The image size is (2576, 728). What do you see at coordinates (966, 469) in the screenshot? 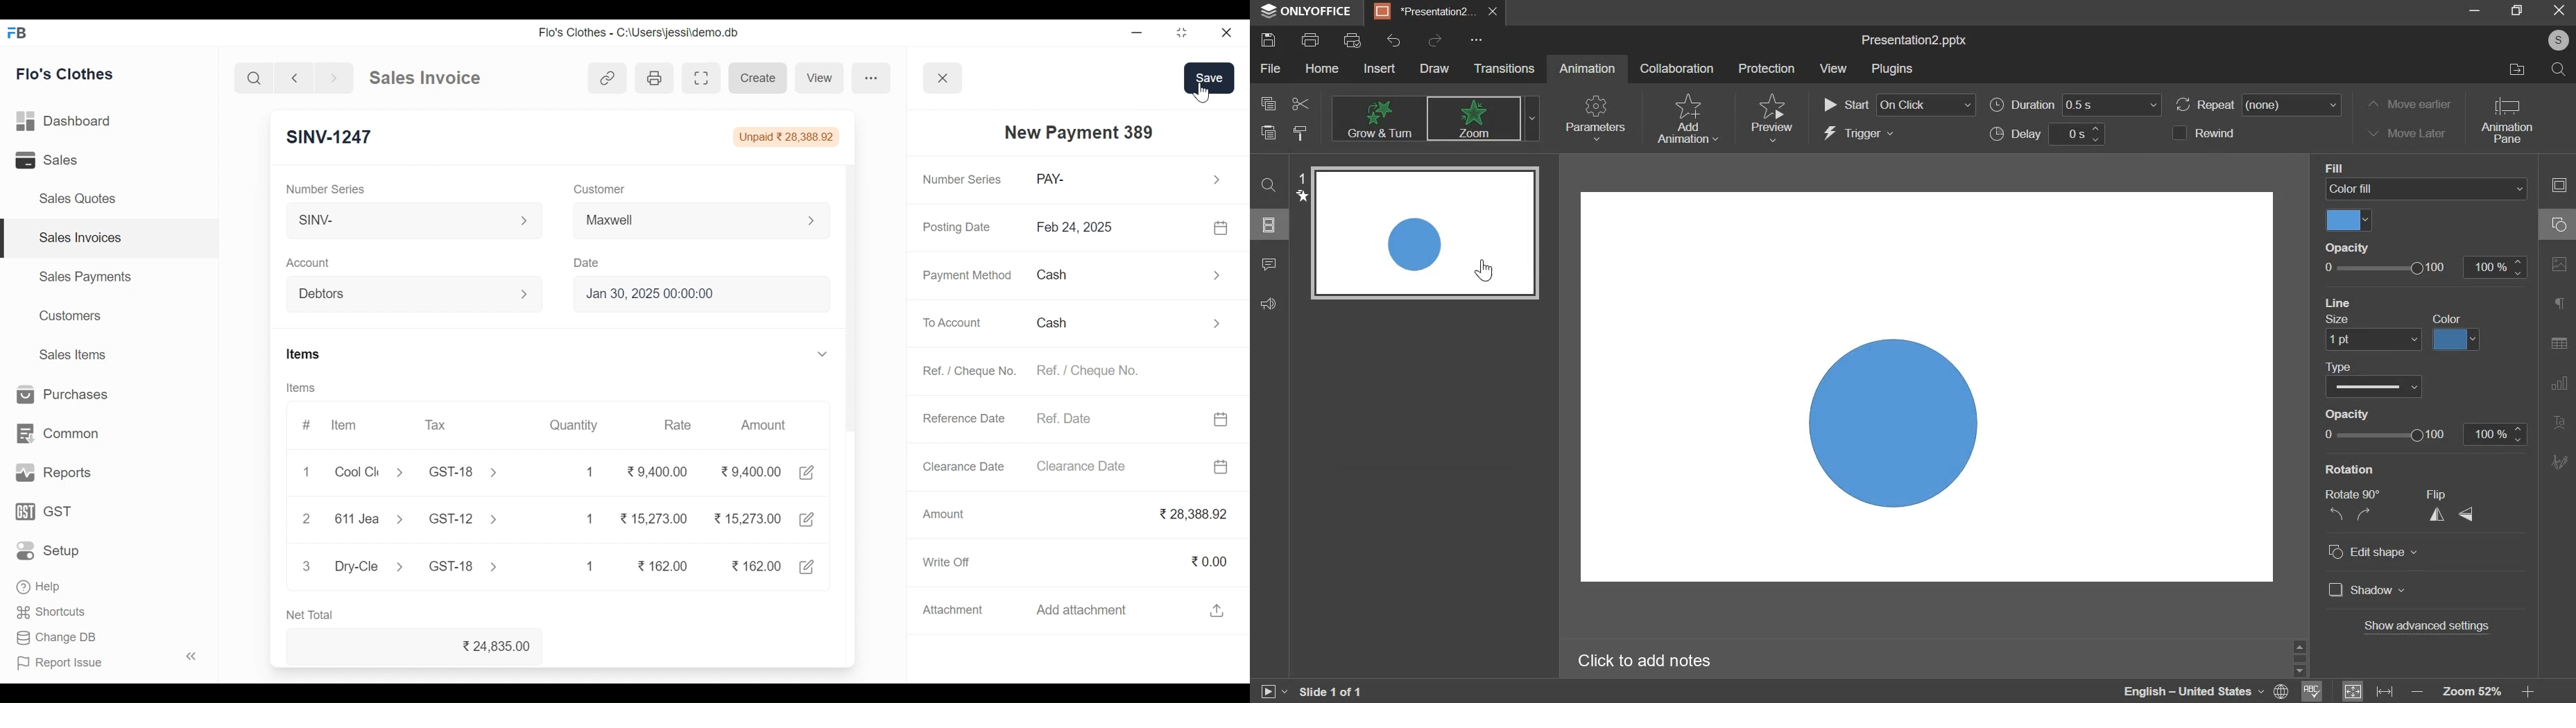
I see `Clearance Date` at bounding box center [966, 469].